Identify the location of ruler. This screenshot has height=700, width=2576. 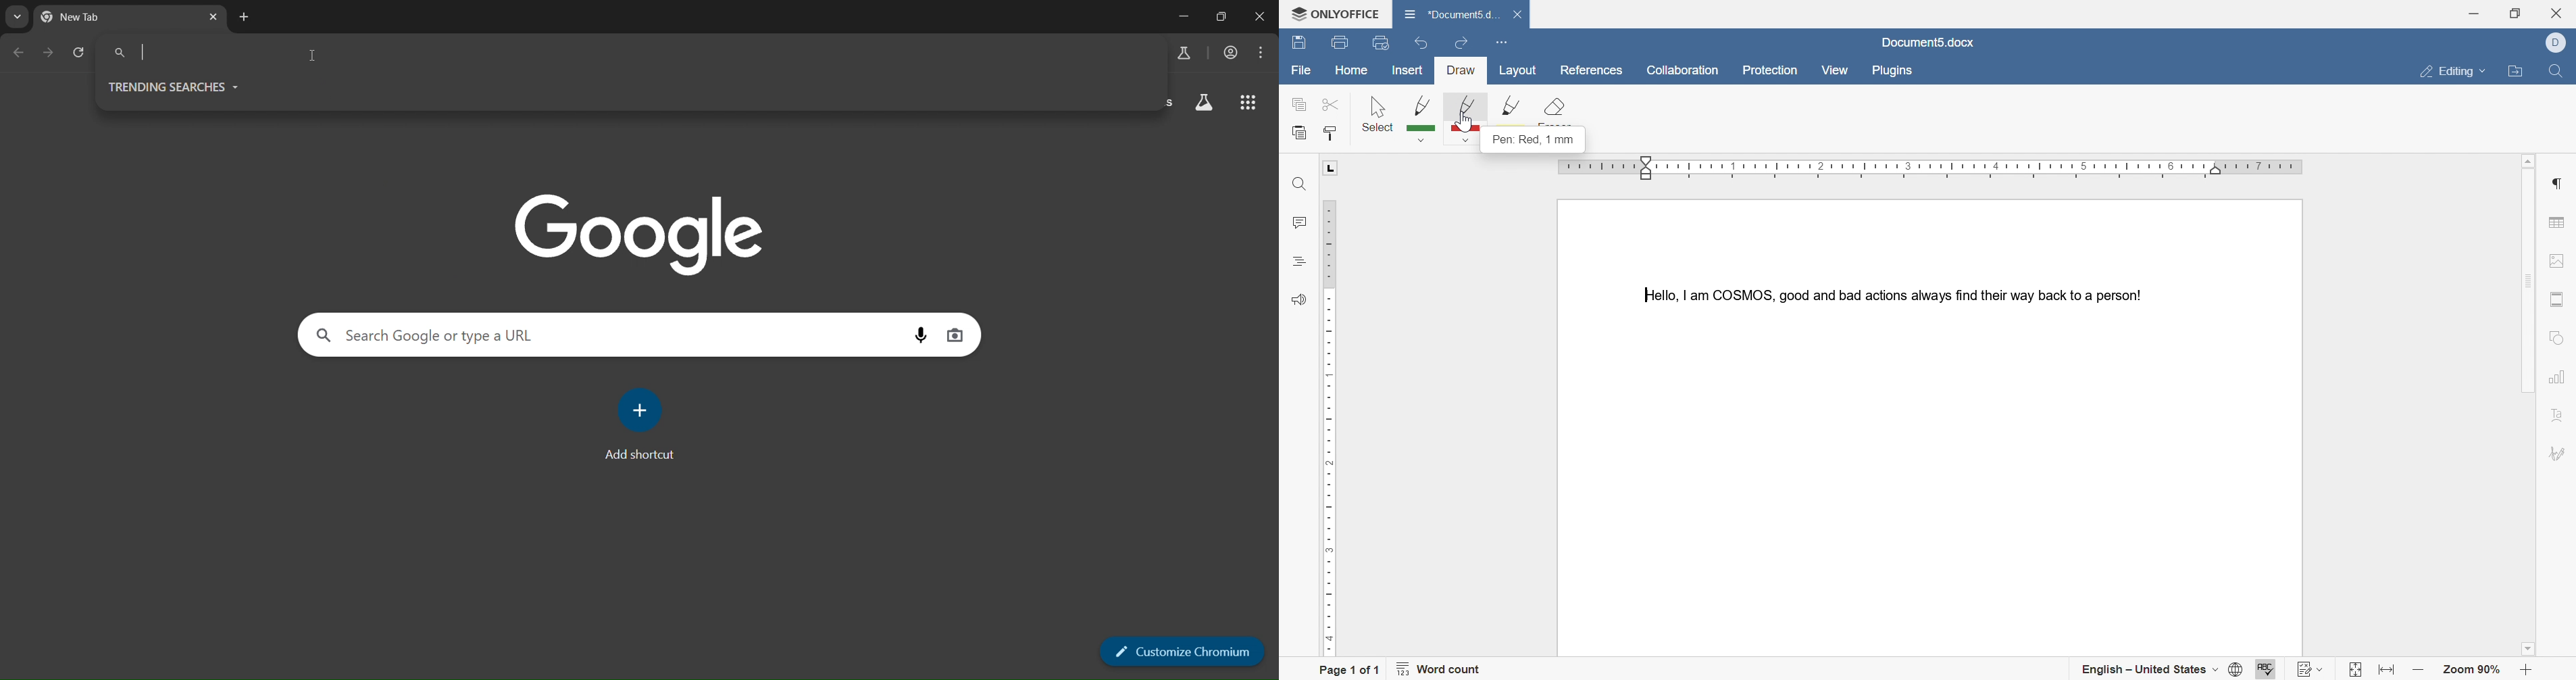
(1934, 168).